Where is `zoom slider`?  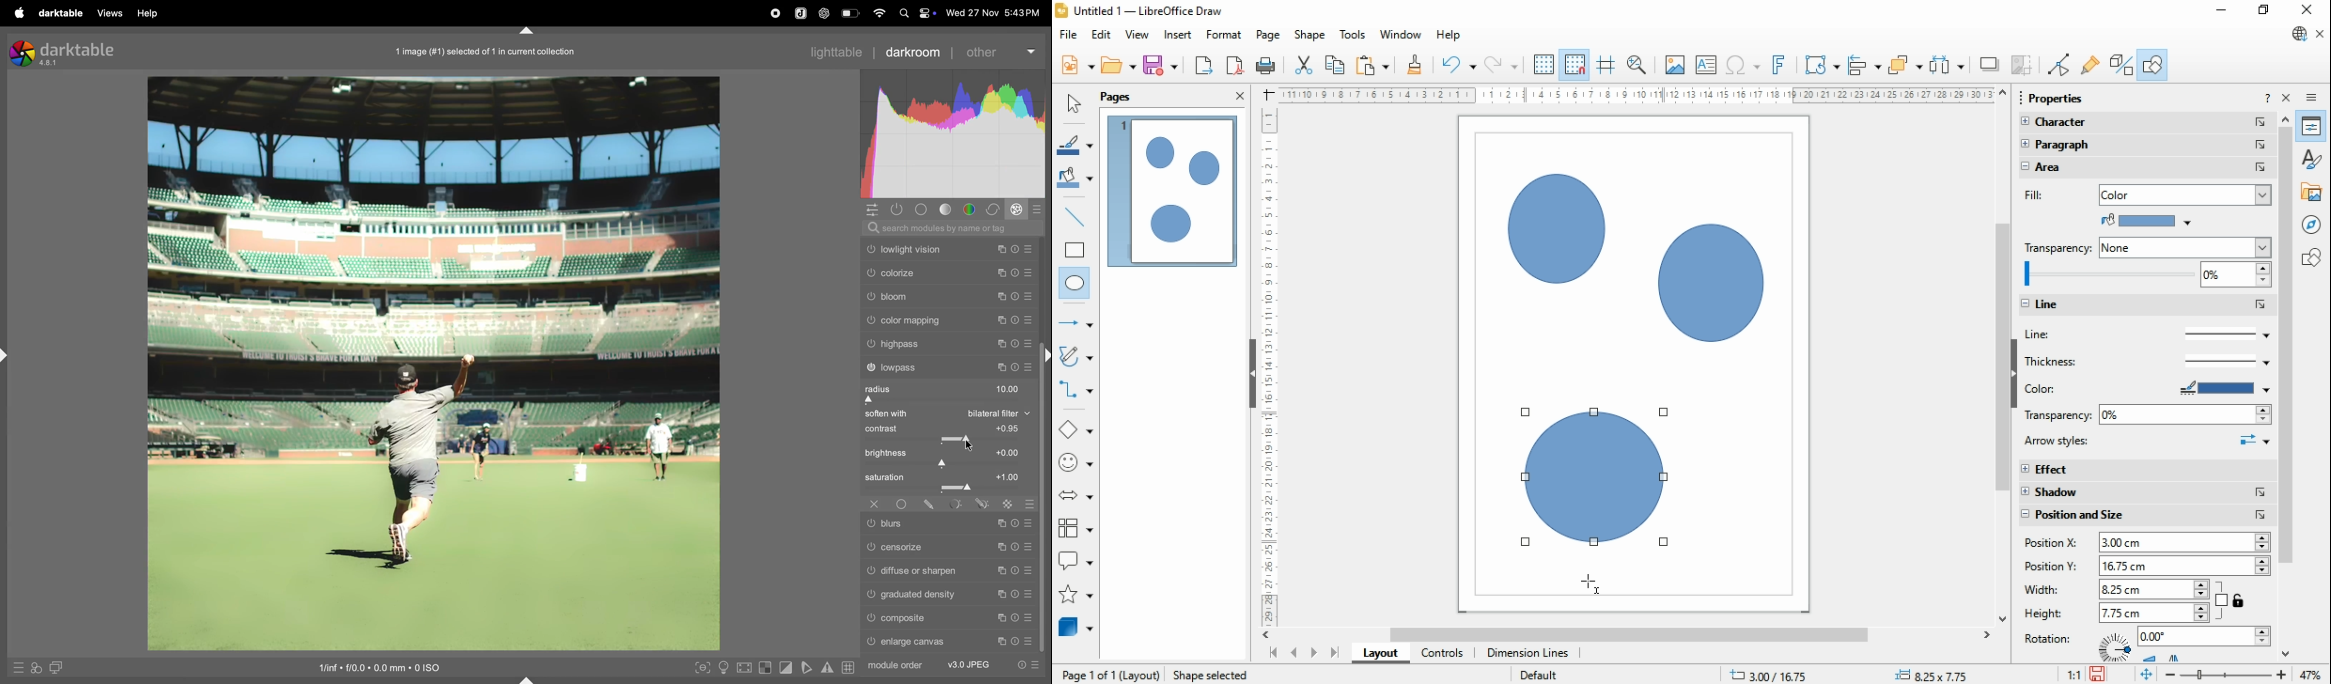
zoom slider is located at coordinates (2226, 675).